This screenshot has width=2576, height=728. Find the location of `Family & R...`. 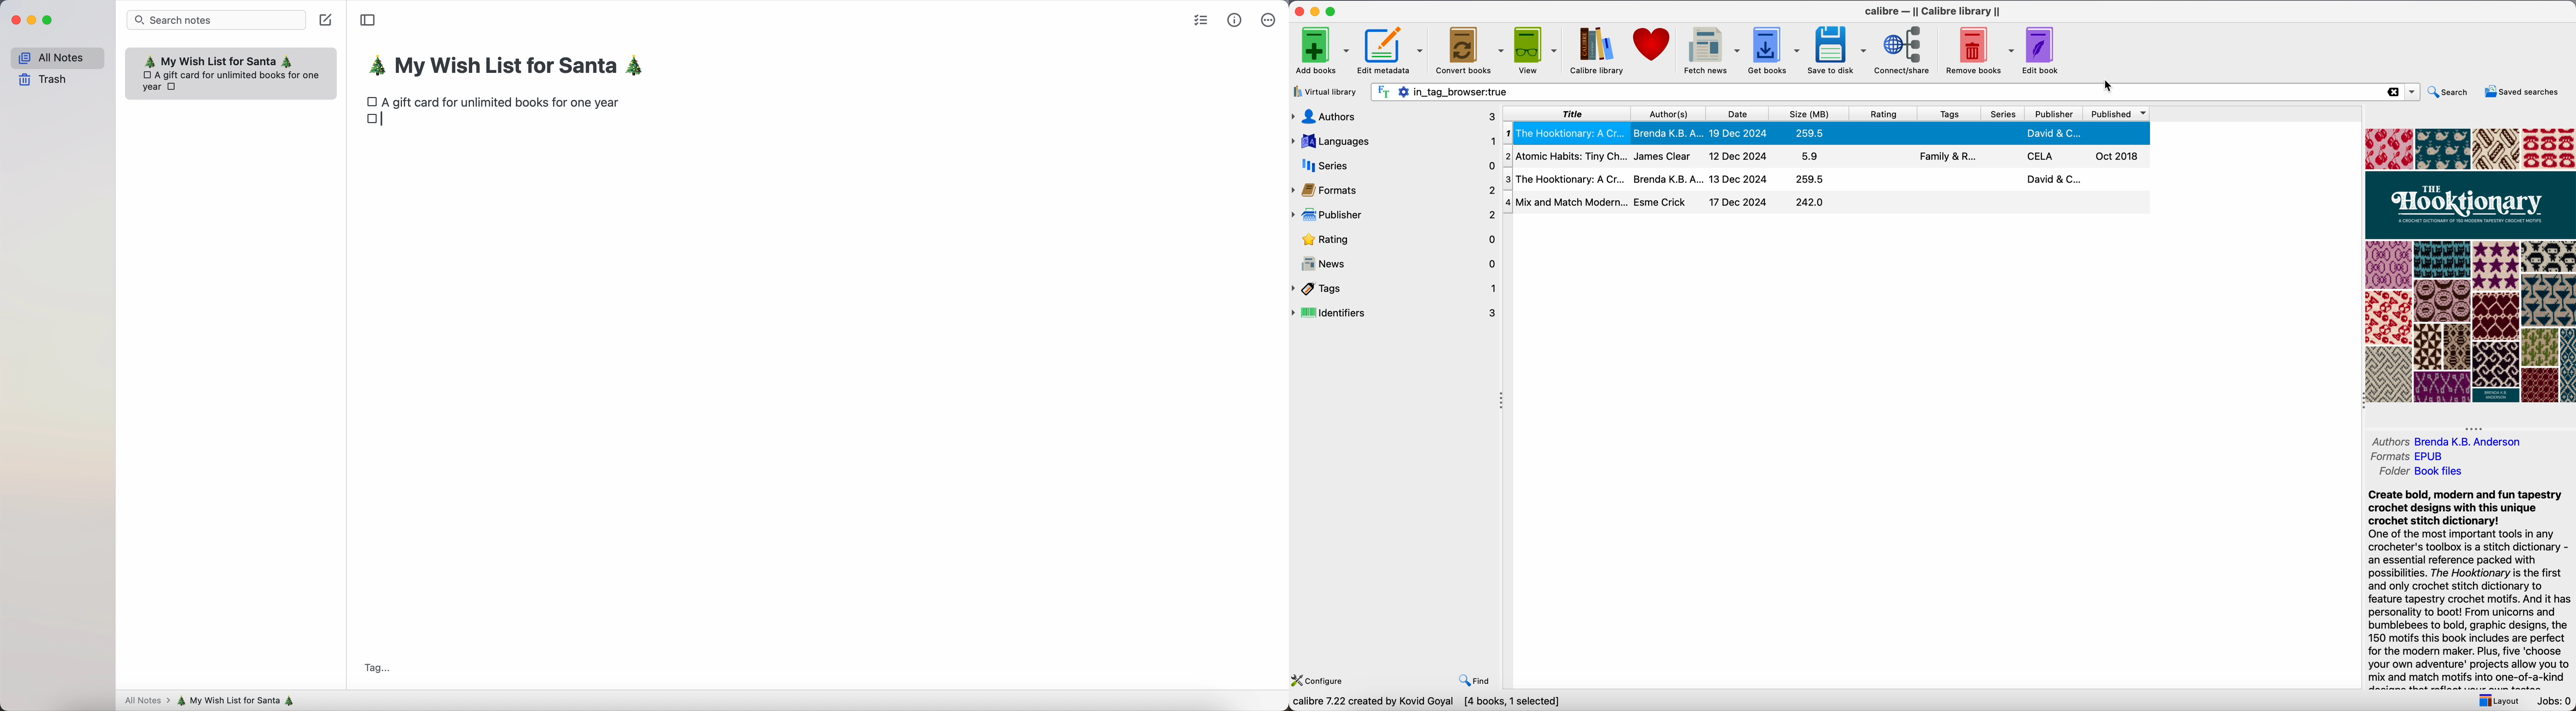

Family & R... is located at coordinates (1949, 157).